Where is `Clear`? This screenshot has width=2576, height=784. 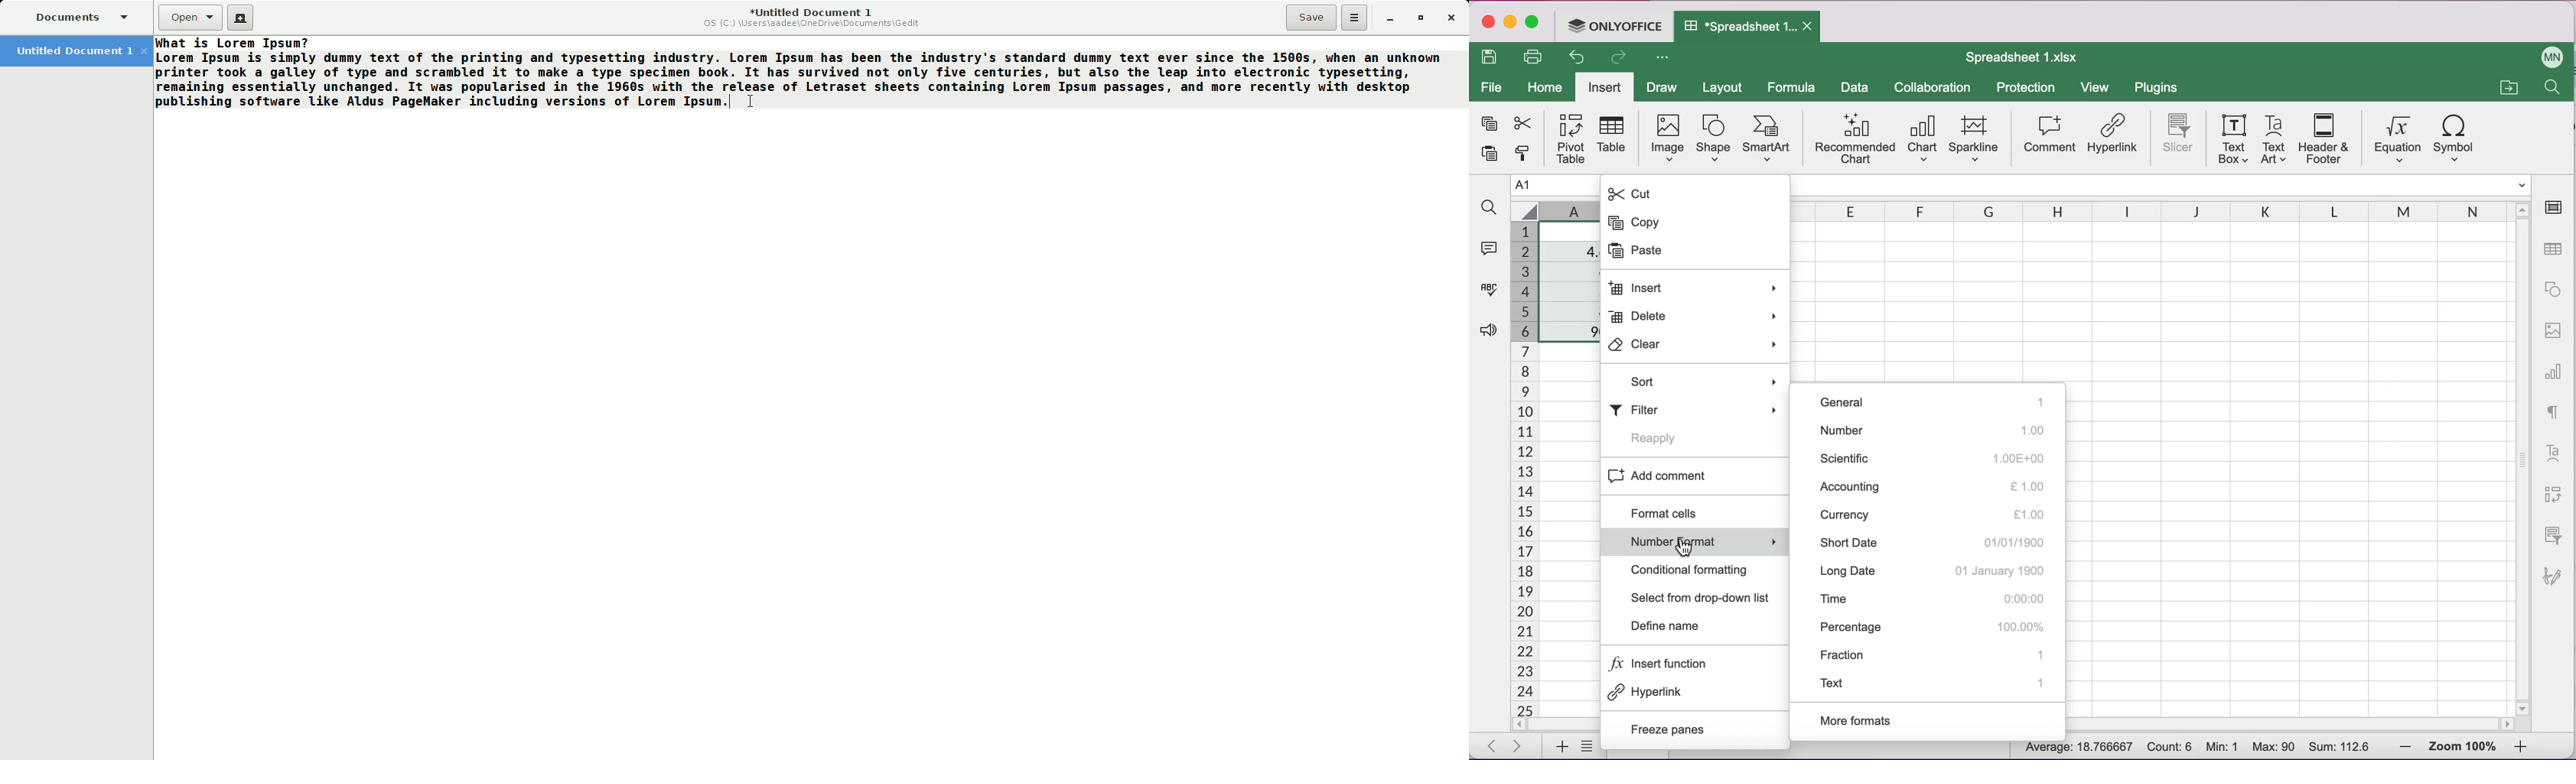 Clear is located at coordinates (1695, 347).